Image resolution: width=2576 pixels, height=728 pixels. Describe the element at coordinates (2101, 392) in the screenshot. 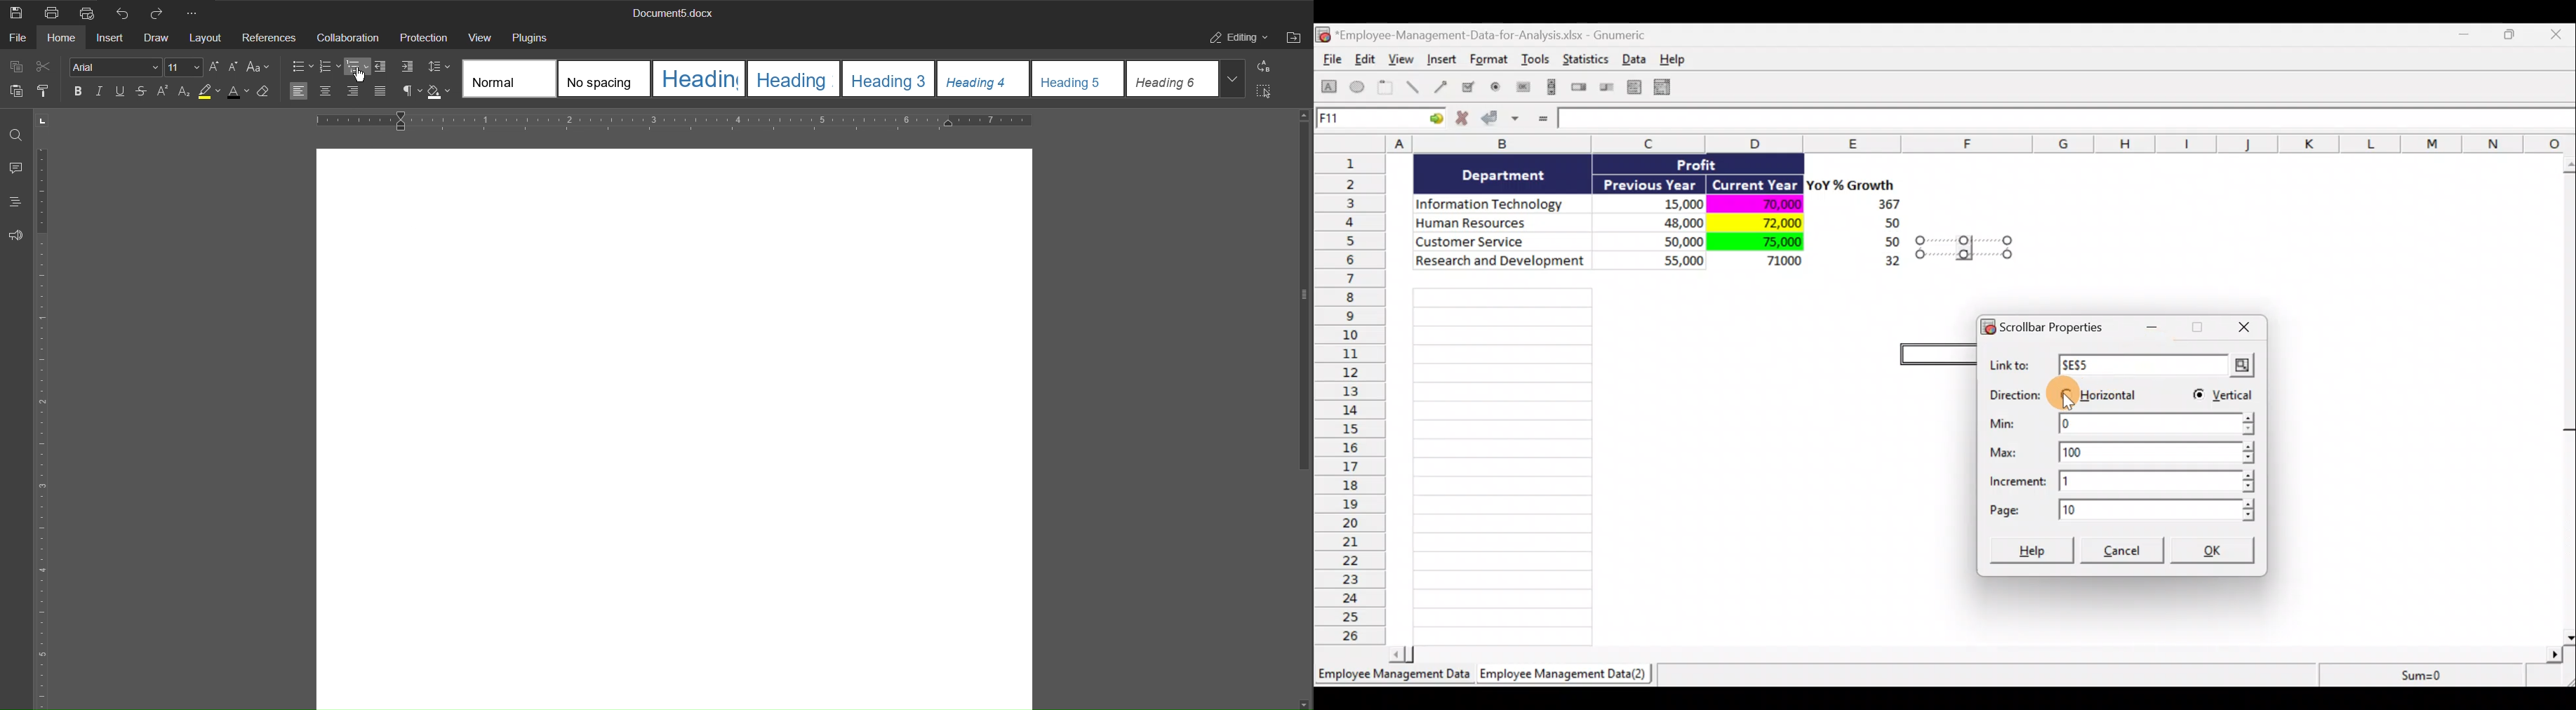

I see `Horizontal` at that location.